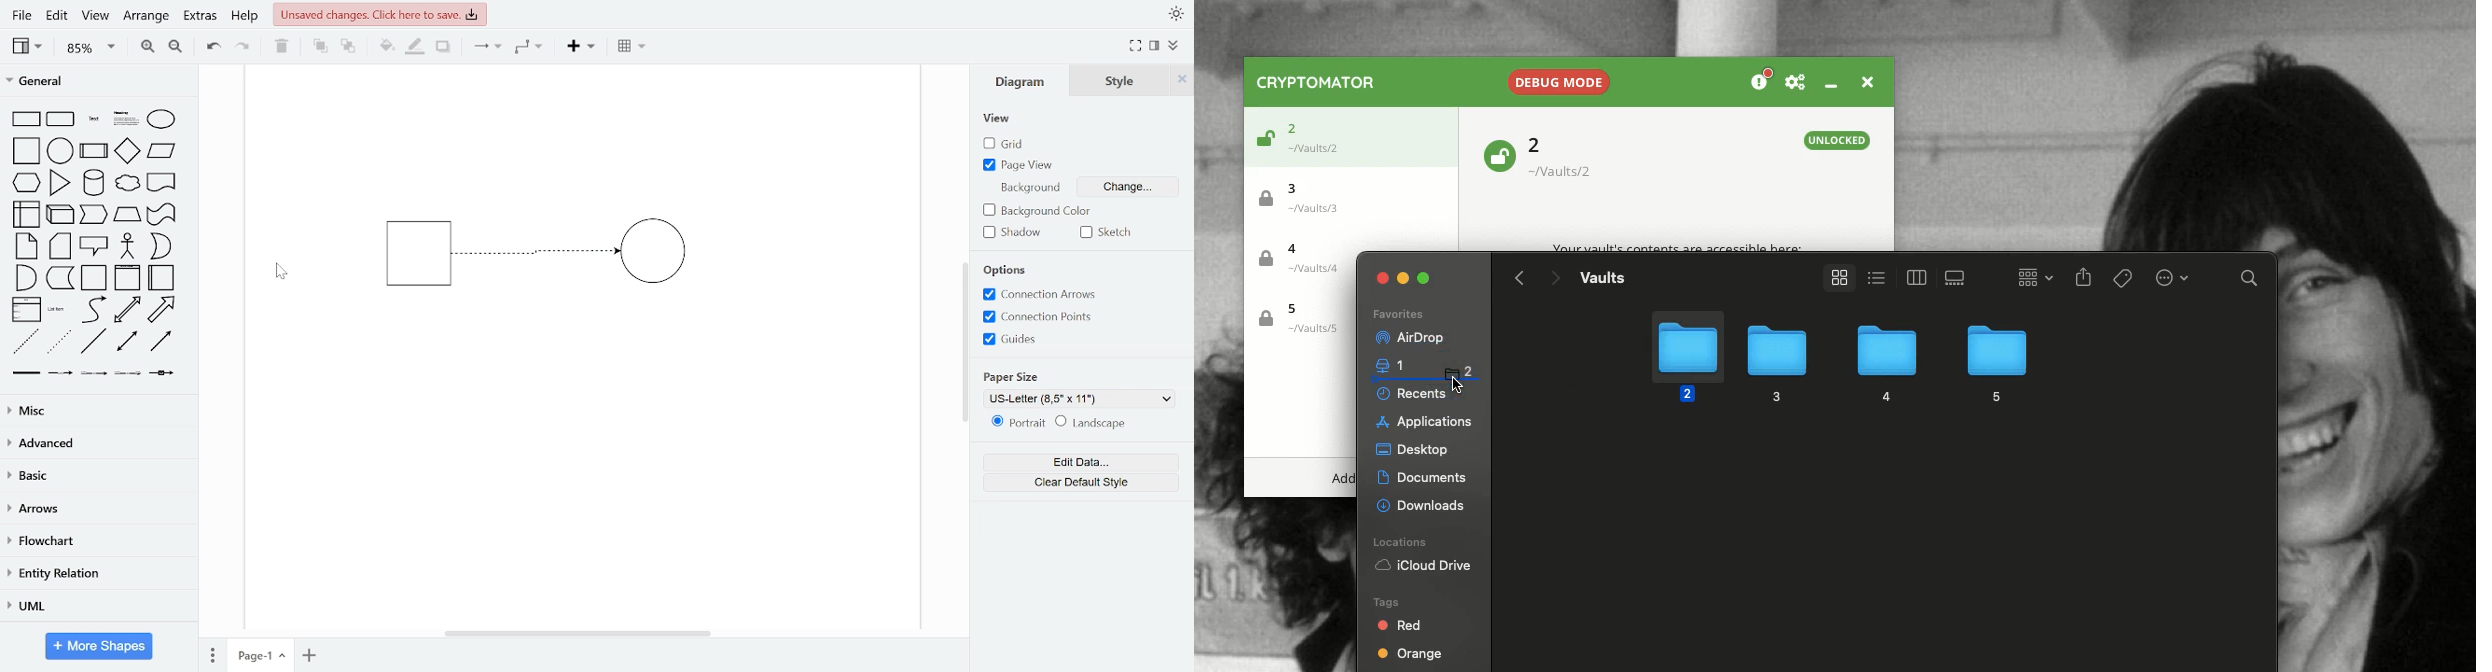  What do you see at coordinates (95, 278) in the screenshot?
I see `container` at bounding box center [95, 278].